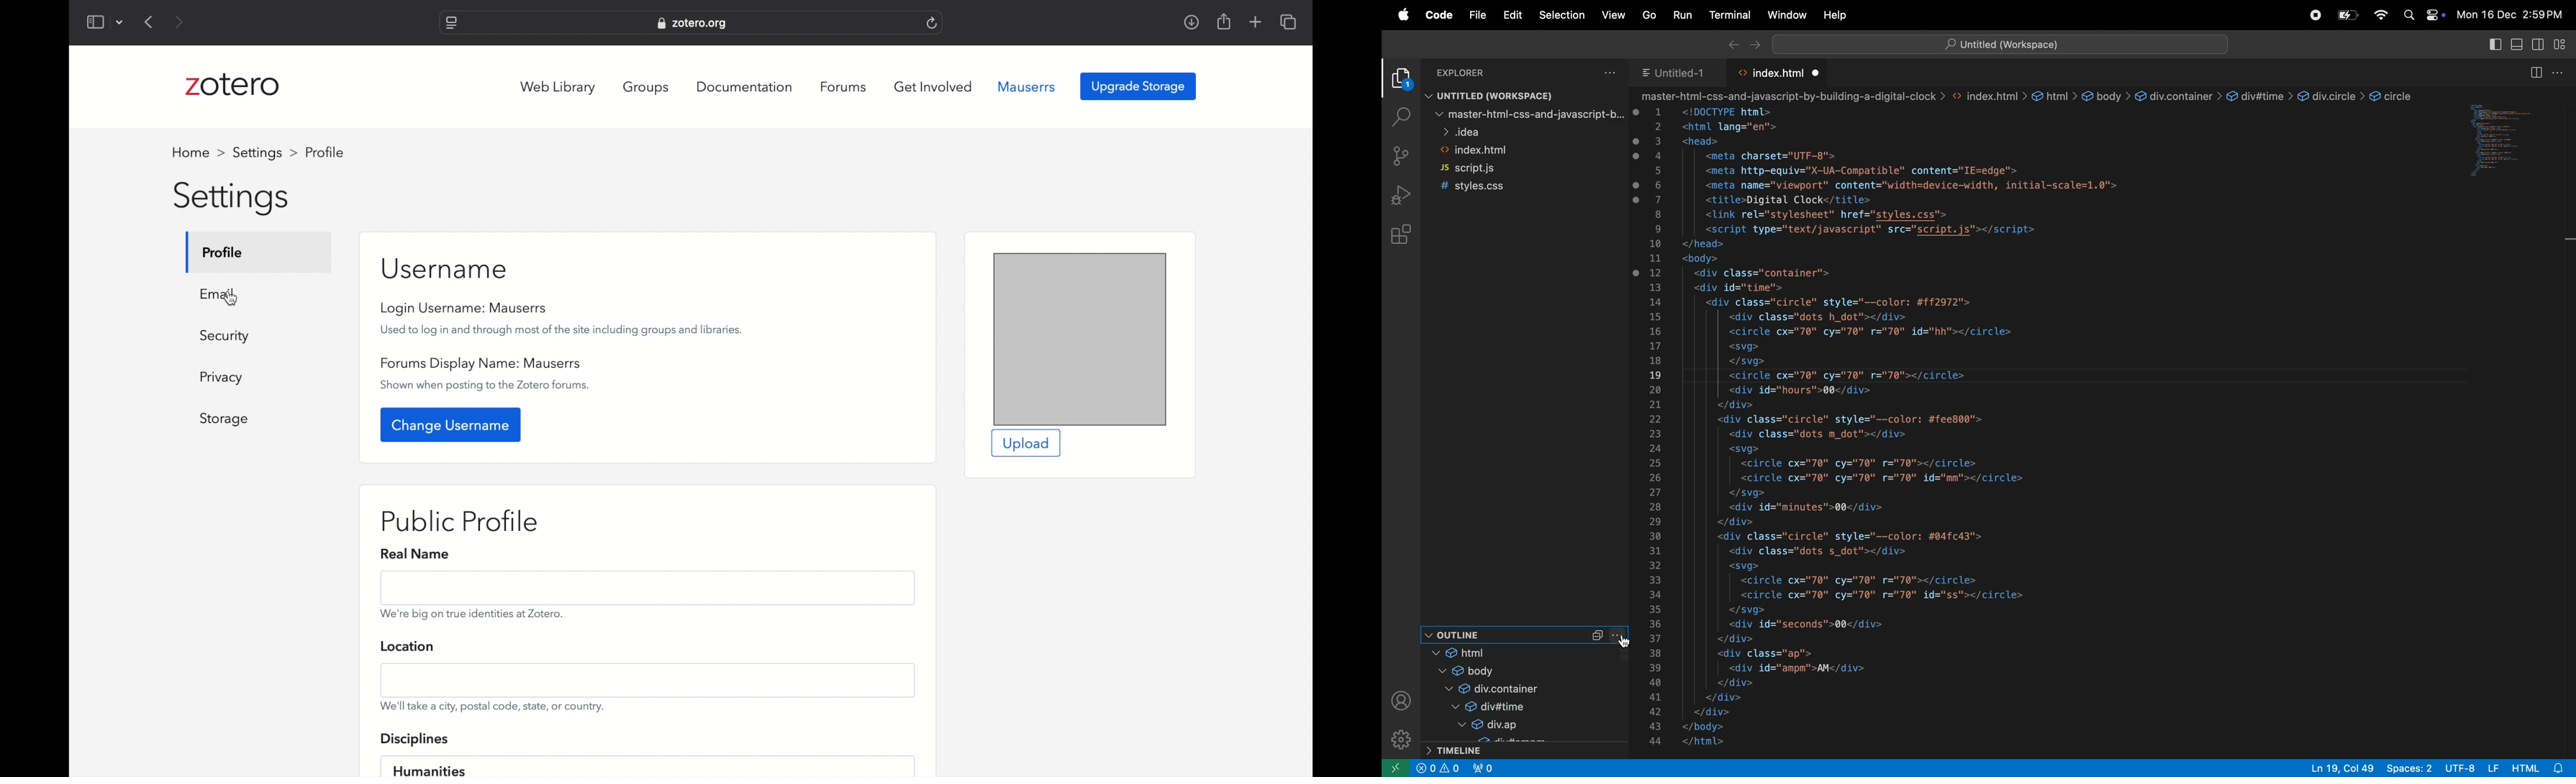 The width and height of the screenshot is (2576, 784). What do you see at coordinates (415, 740) in the screenshot?
I see `disciplines` at bounding box center [415, 740].